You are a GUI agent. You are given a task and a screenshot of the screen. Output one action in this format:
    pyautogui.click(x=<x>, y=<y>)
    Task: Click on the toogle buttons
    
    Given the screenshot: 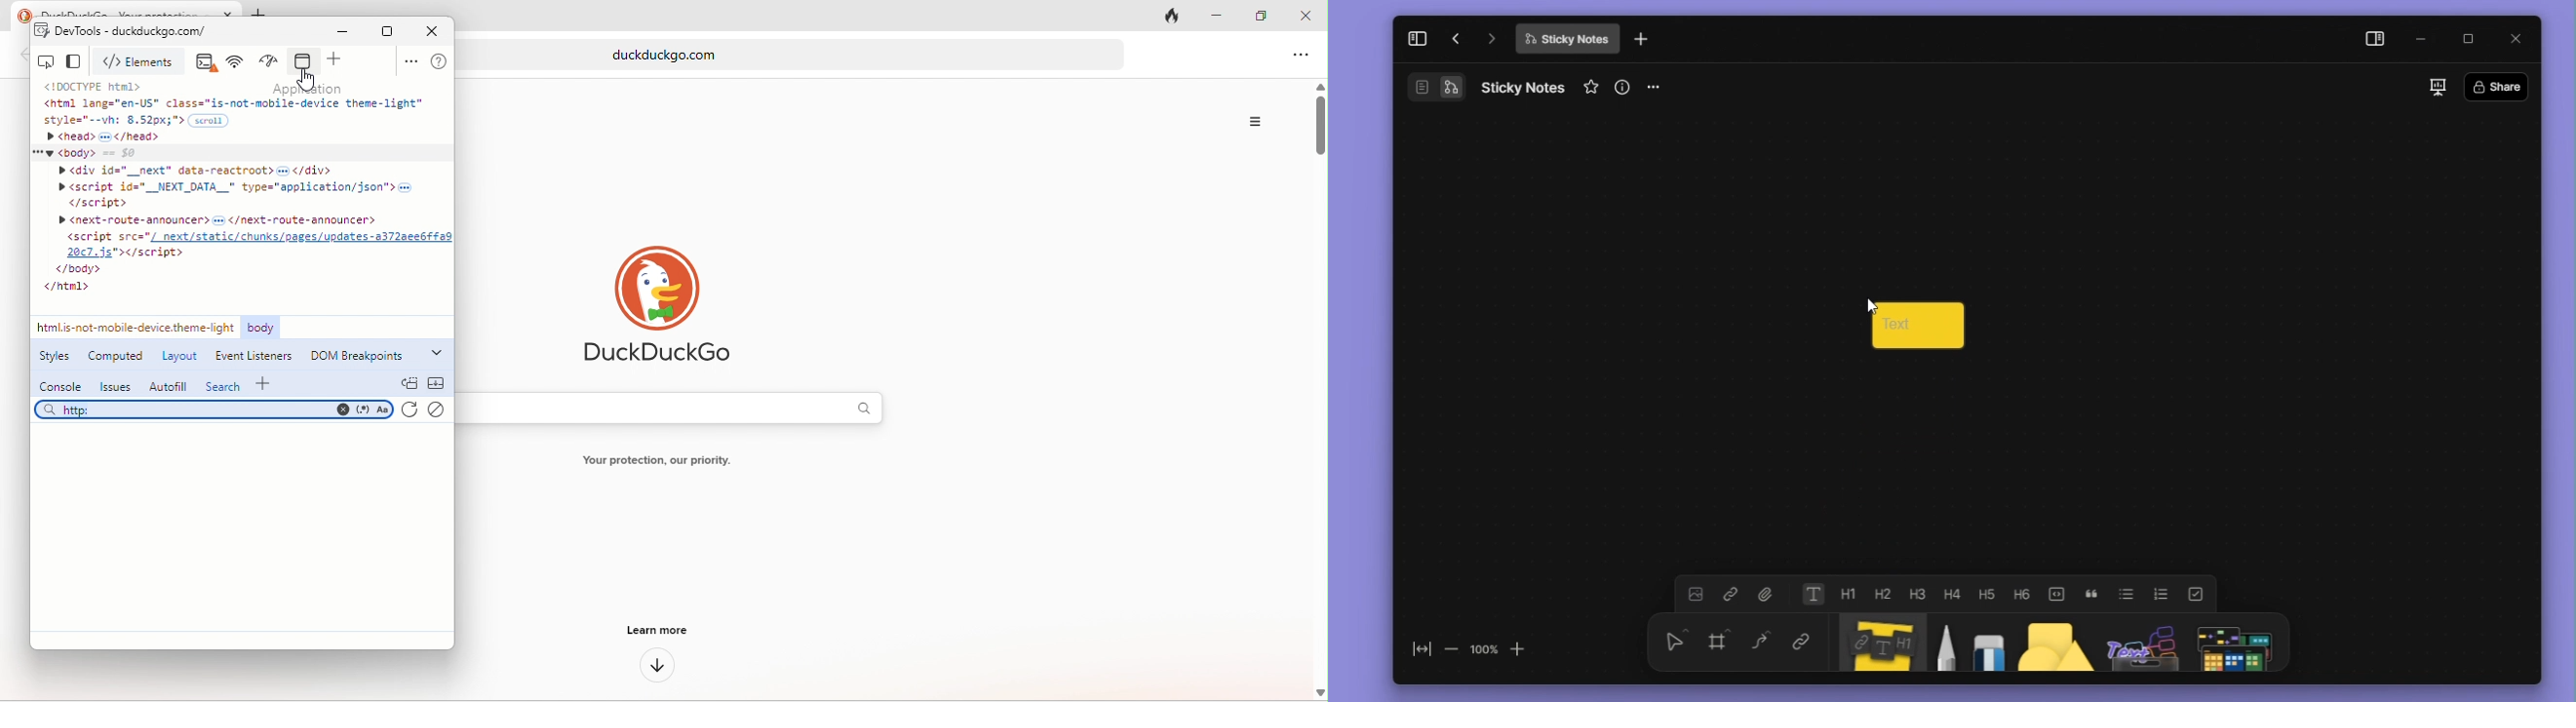 What is the action you would take?
    pyautogui.click(x=2062, y=594)
    